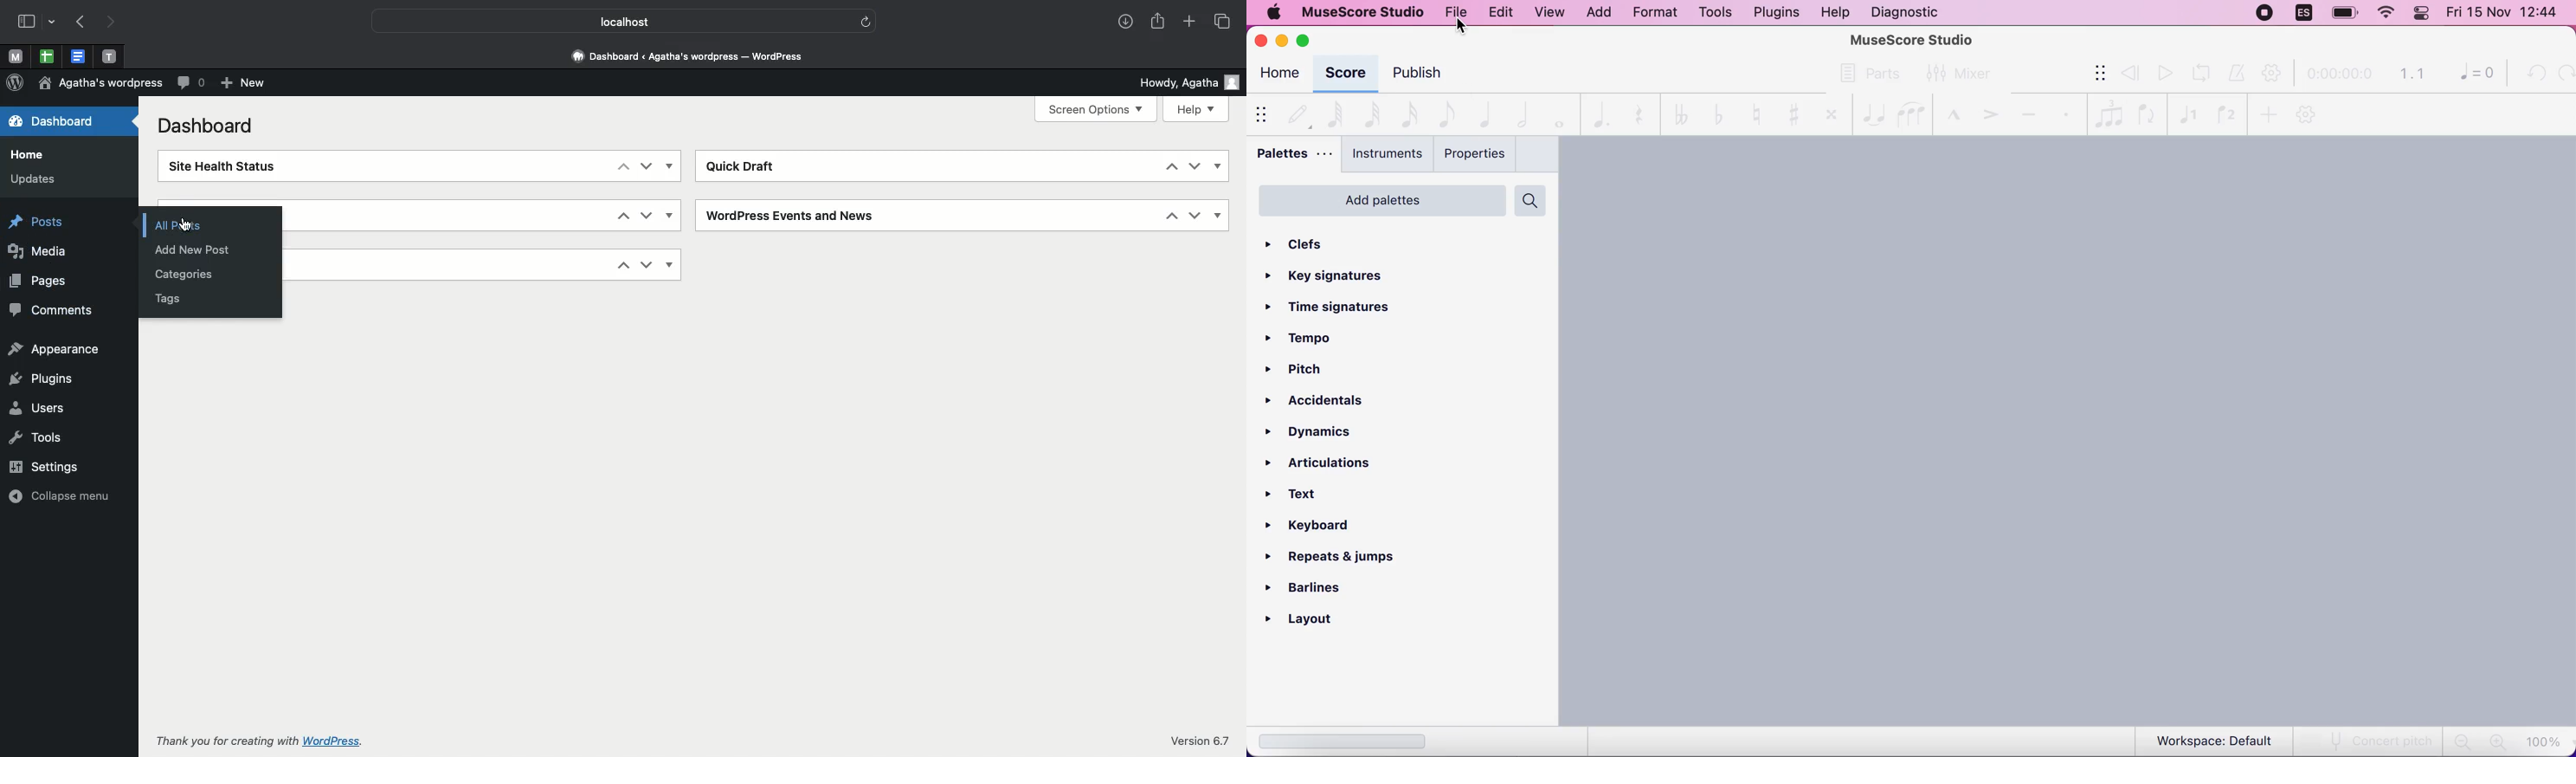  I want to click on Comments, so click(50, 310).